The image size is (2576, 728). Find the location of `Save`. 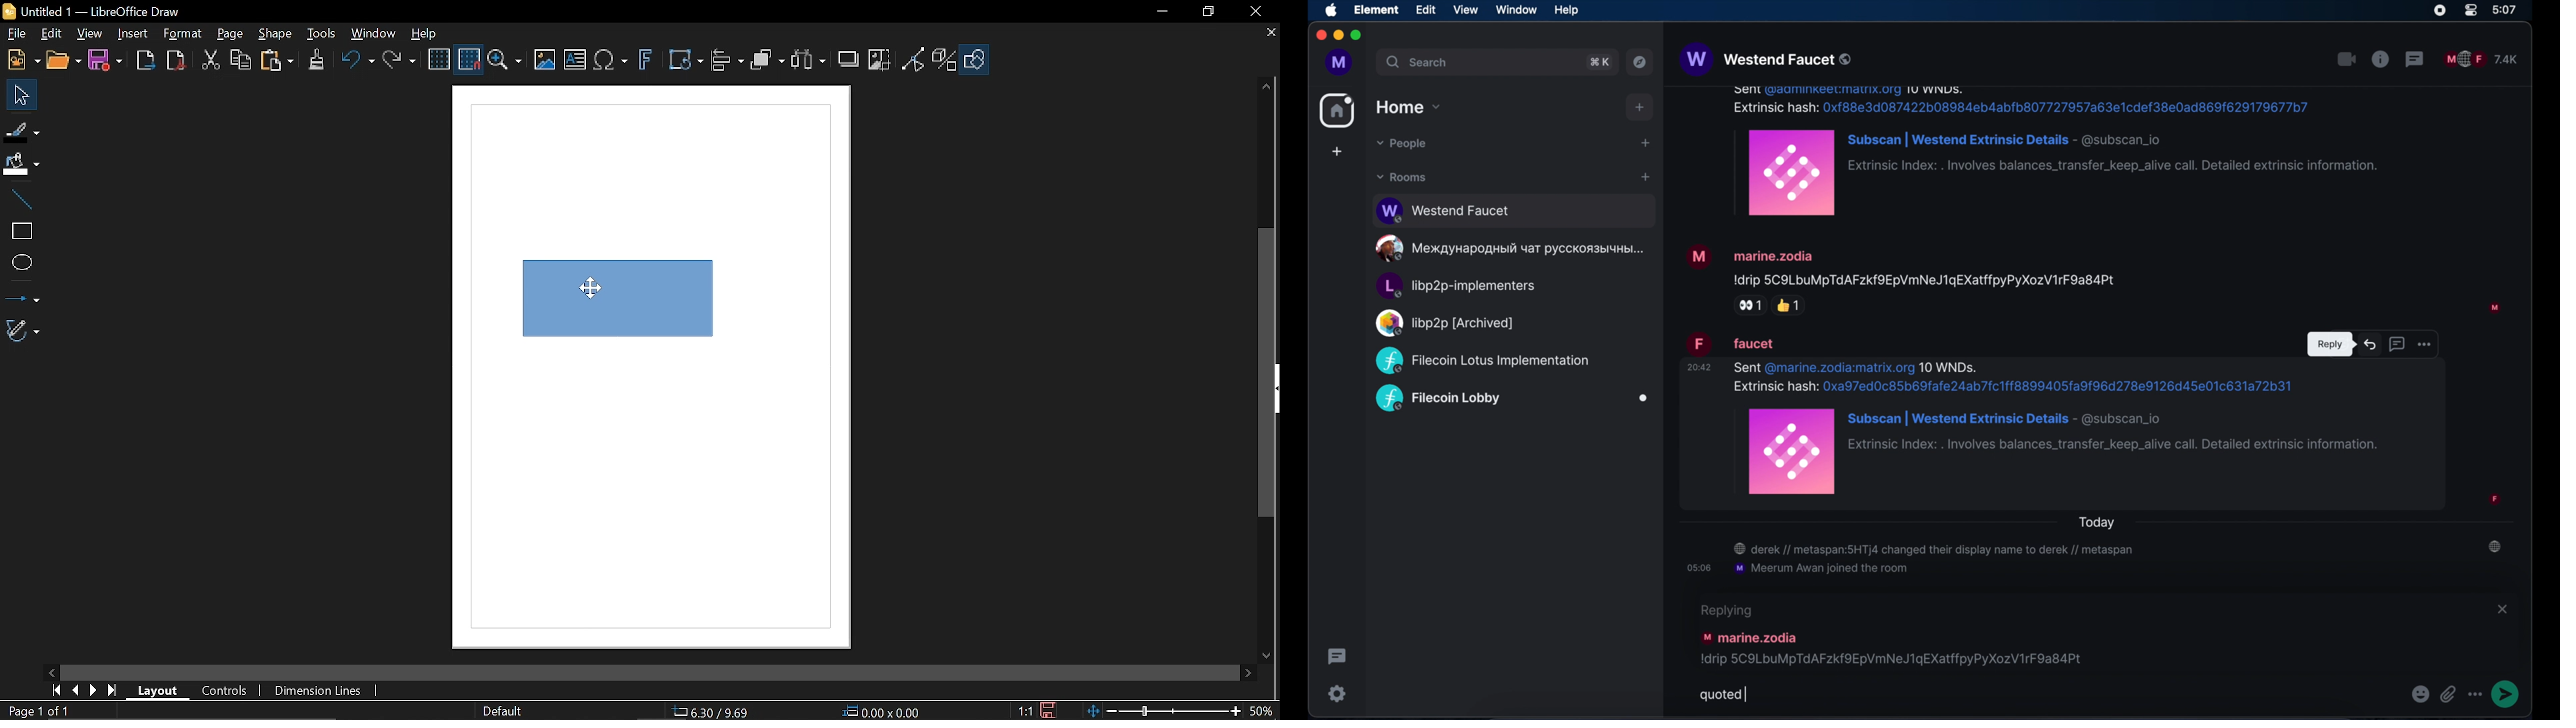

Save is located at coordinates (1046, 711).